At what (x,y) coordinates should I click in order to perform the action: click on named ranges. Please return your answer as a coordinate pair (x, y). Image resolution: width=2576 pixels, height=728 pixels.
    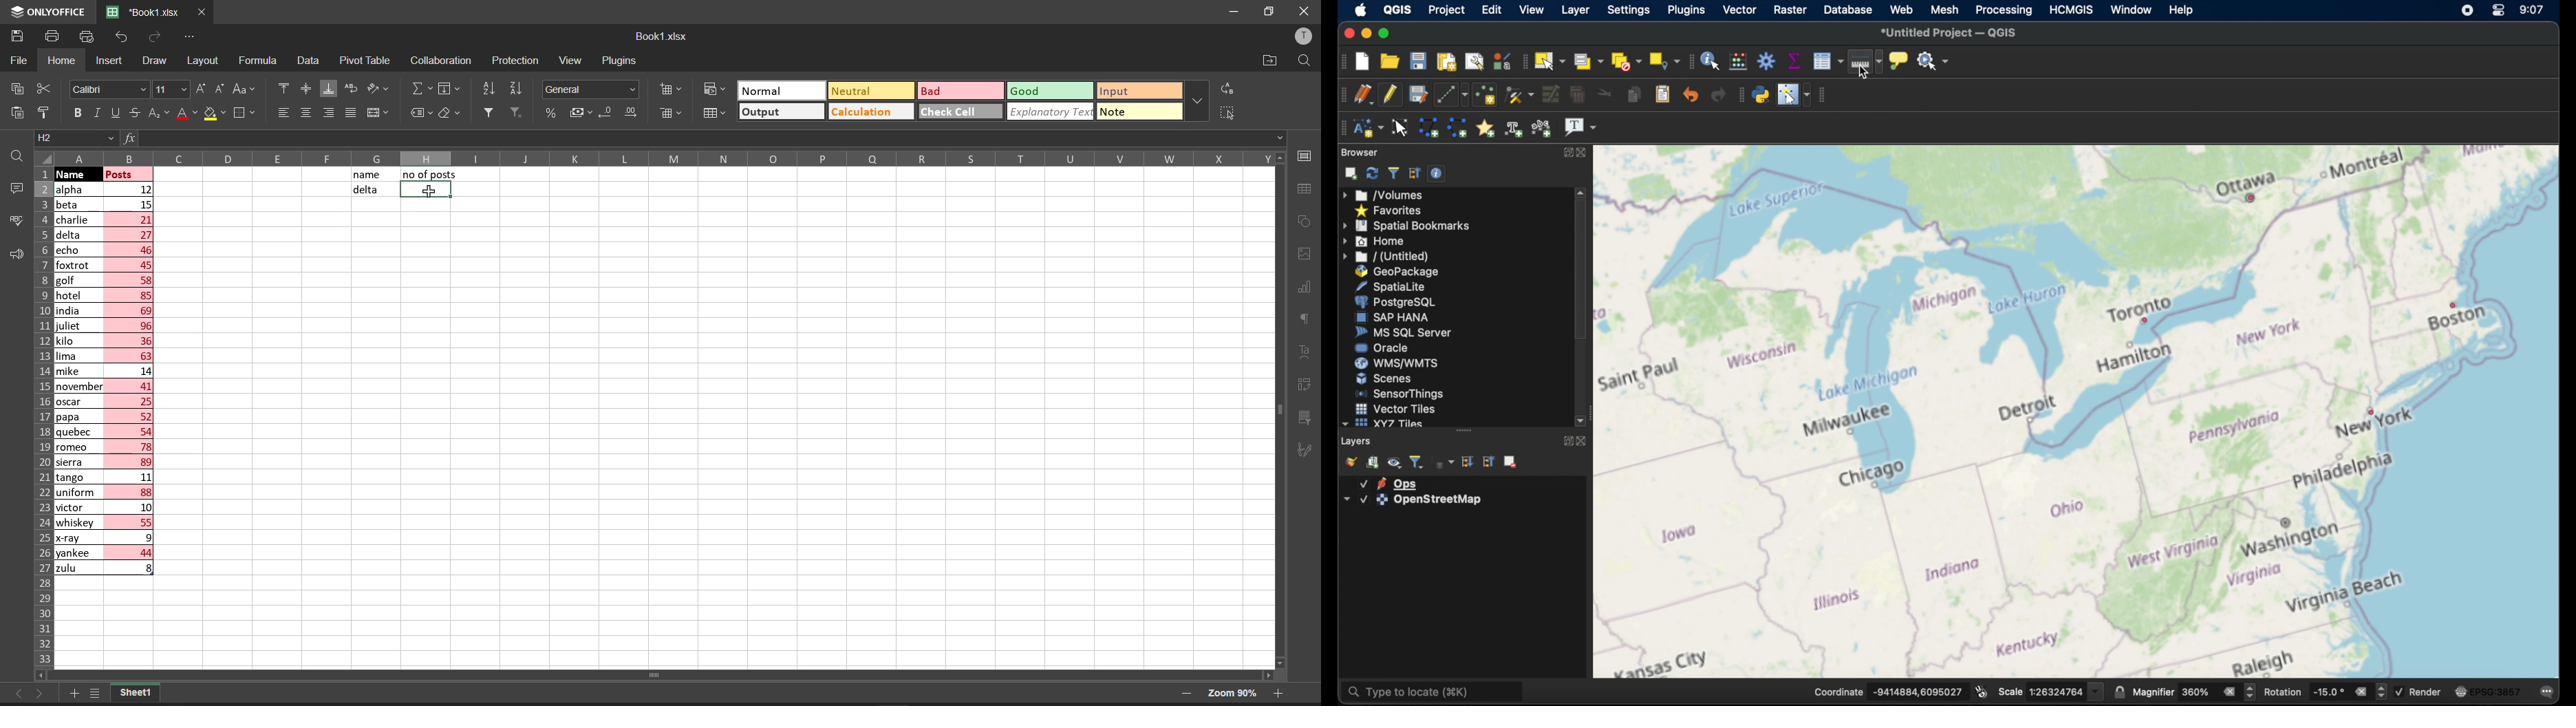
    Looking at the image, I should click on (420, 114).